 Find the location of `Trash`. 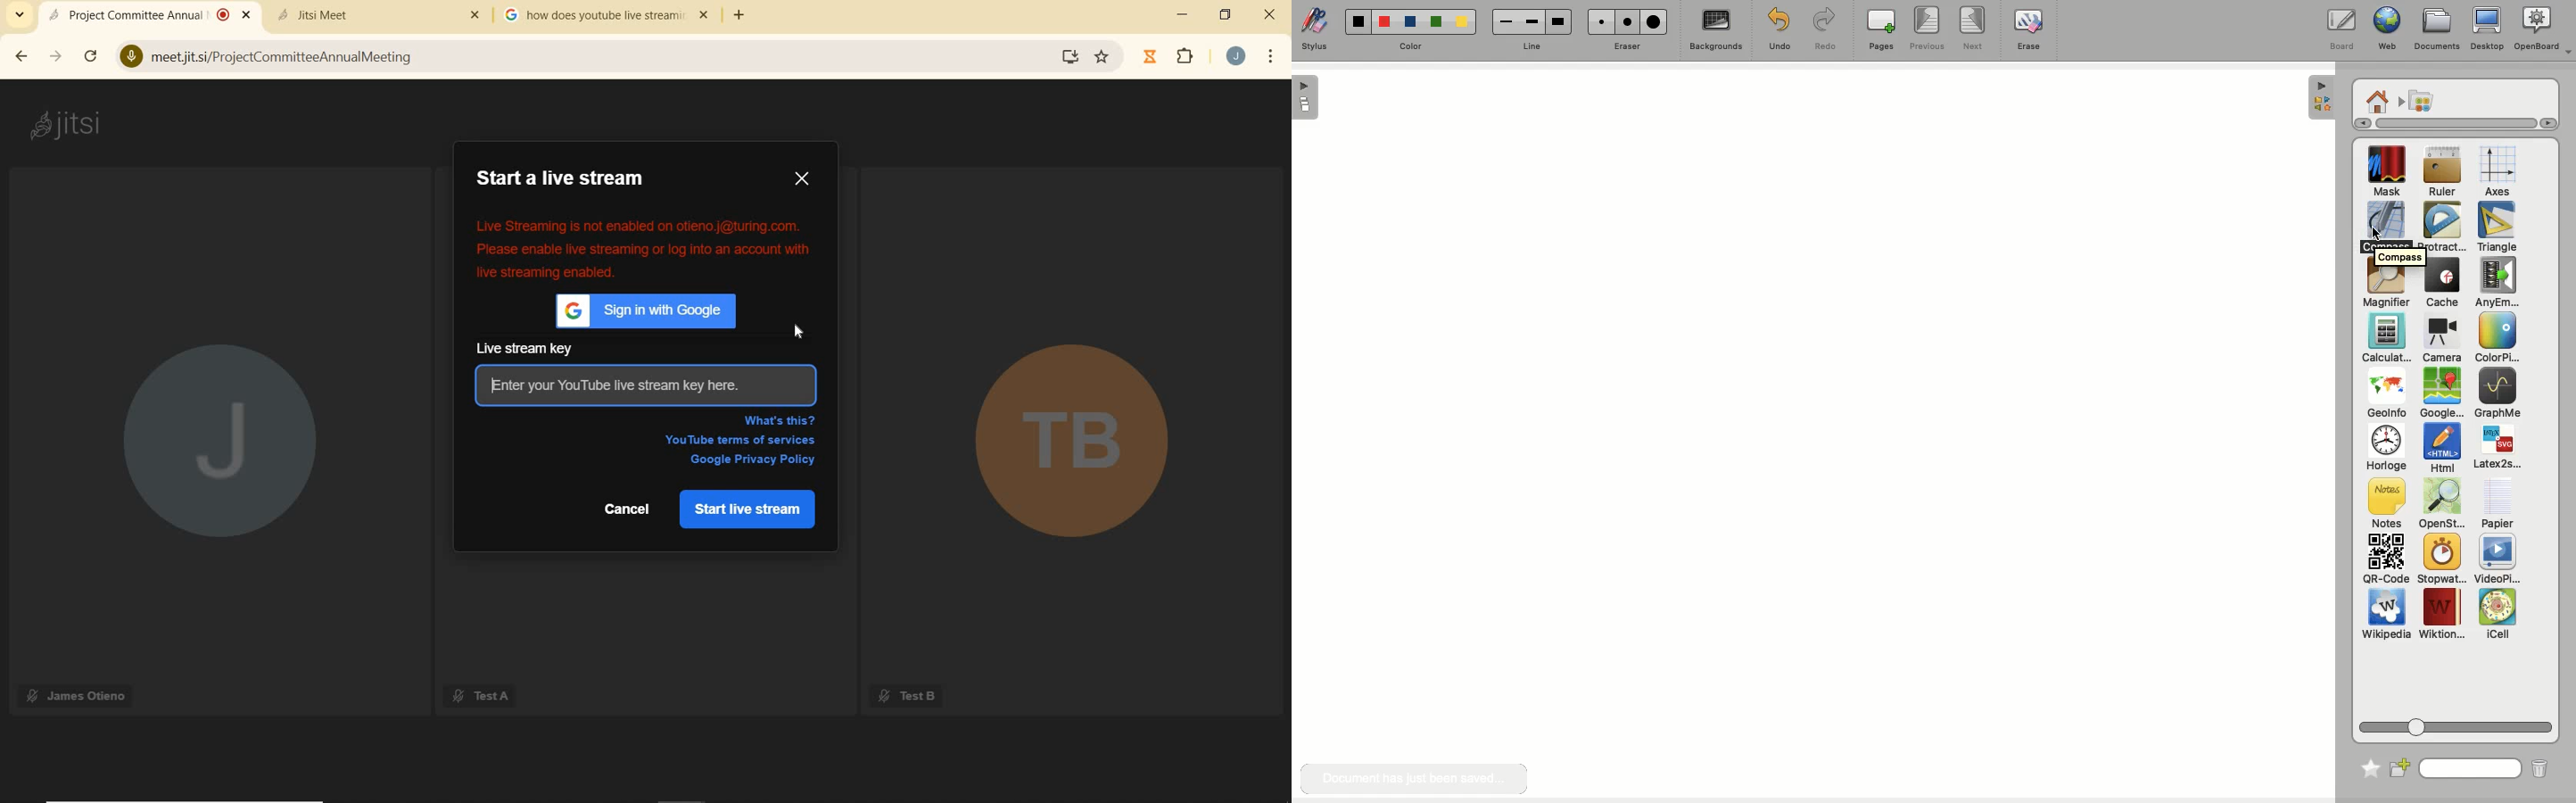

Trash is located at coordinates (2538, 768).